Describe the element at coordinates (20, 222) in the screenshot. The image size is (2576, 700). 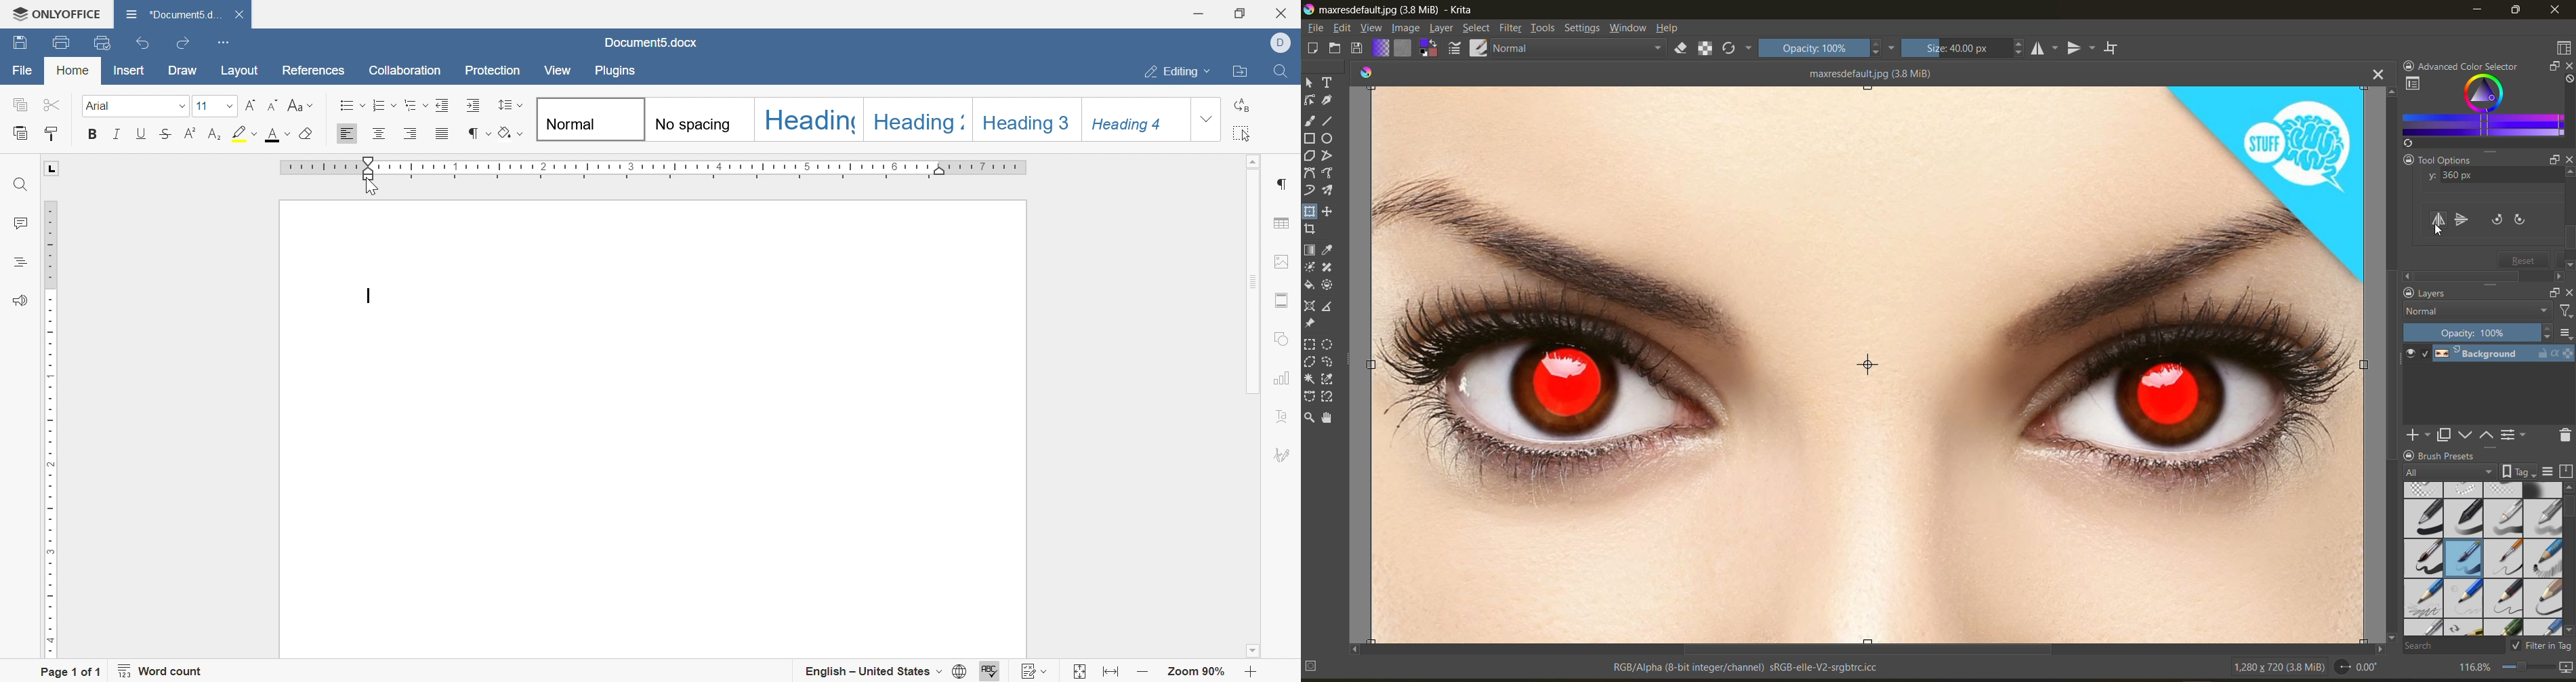
I see `comments` at that location.